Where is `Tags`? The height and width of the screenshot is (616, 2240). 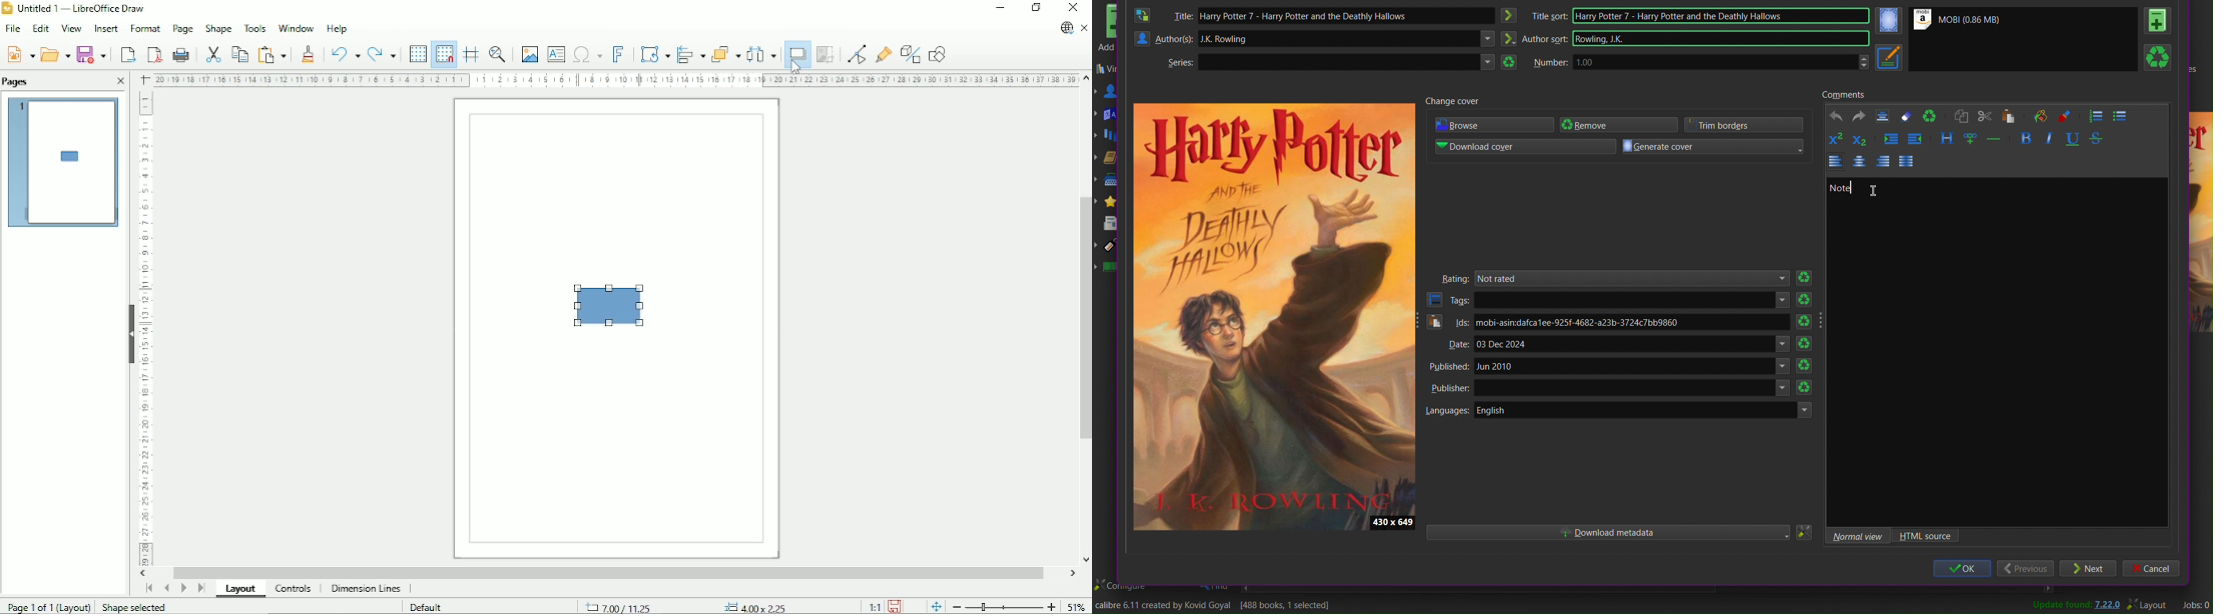
Tags is located at coordinates (1448, 300).